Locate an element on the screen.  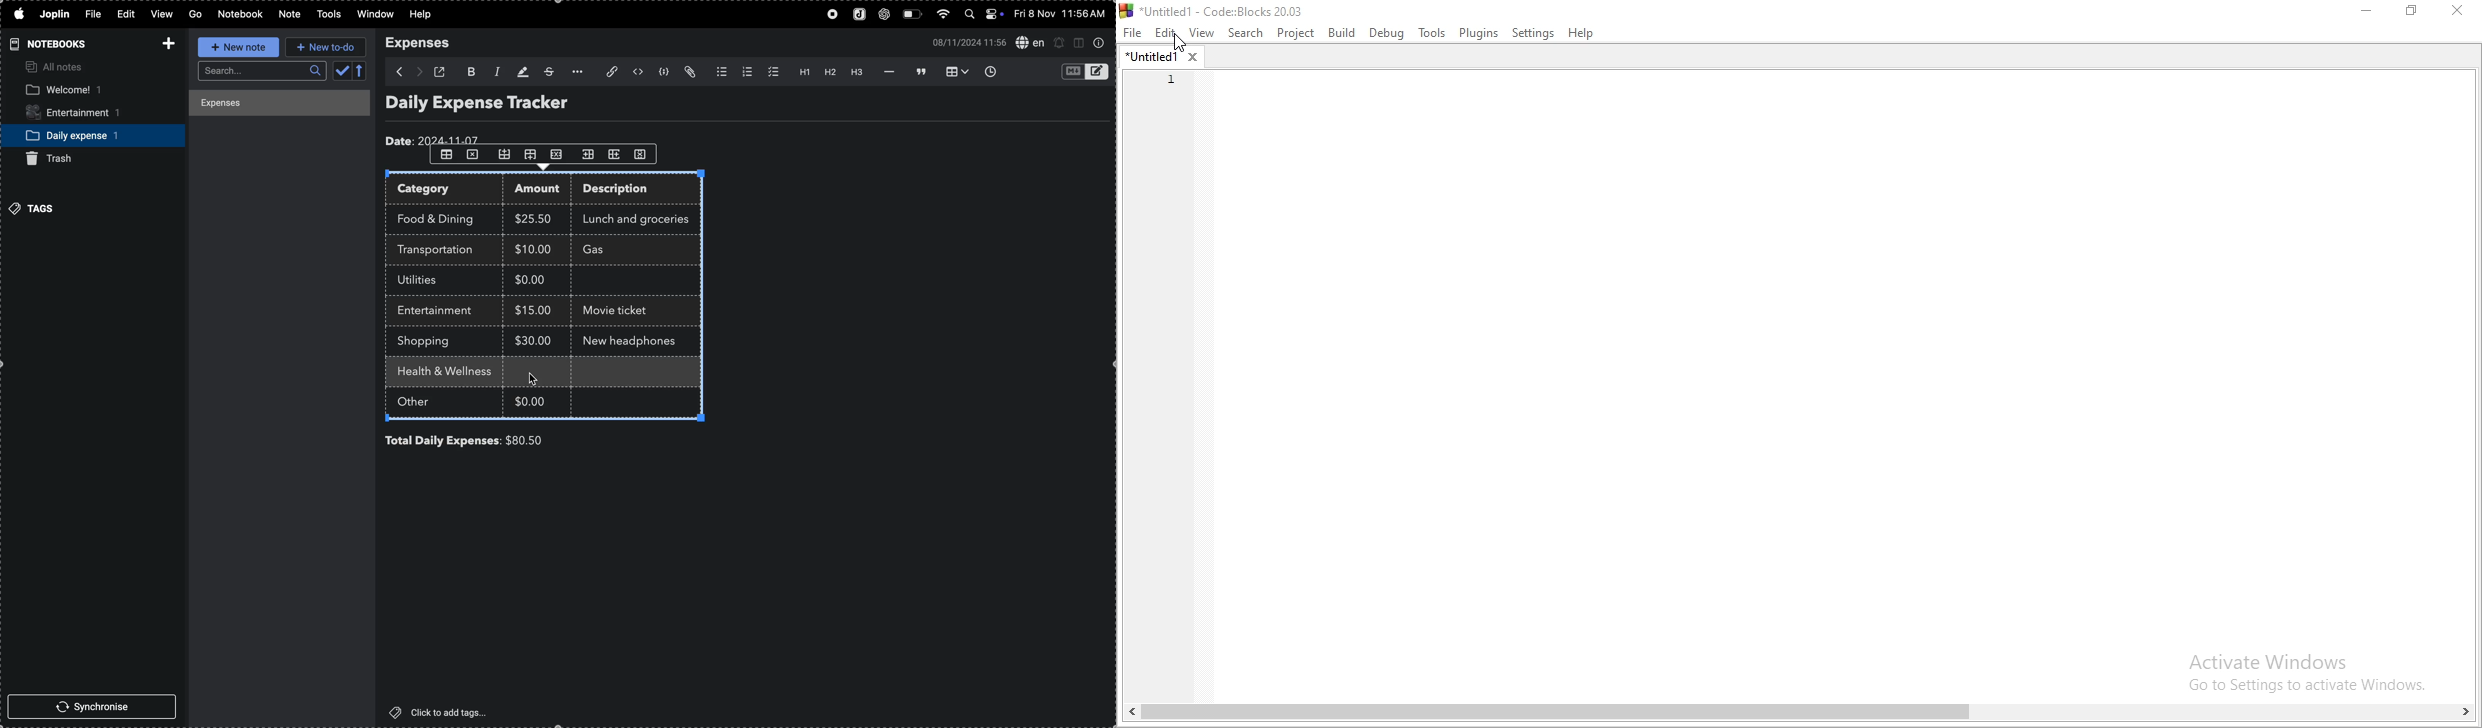
heading 1 is located at coordinates (801, 72).